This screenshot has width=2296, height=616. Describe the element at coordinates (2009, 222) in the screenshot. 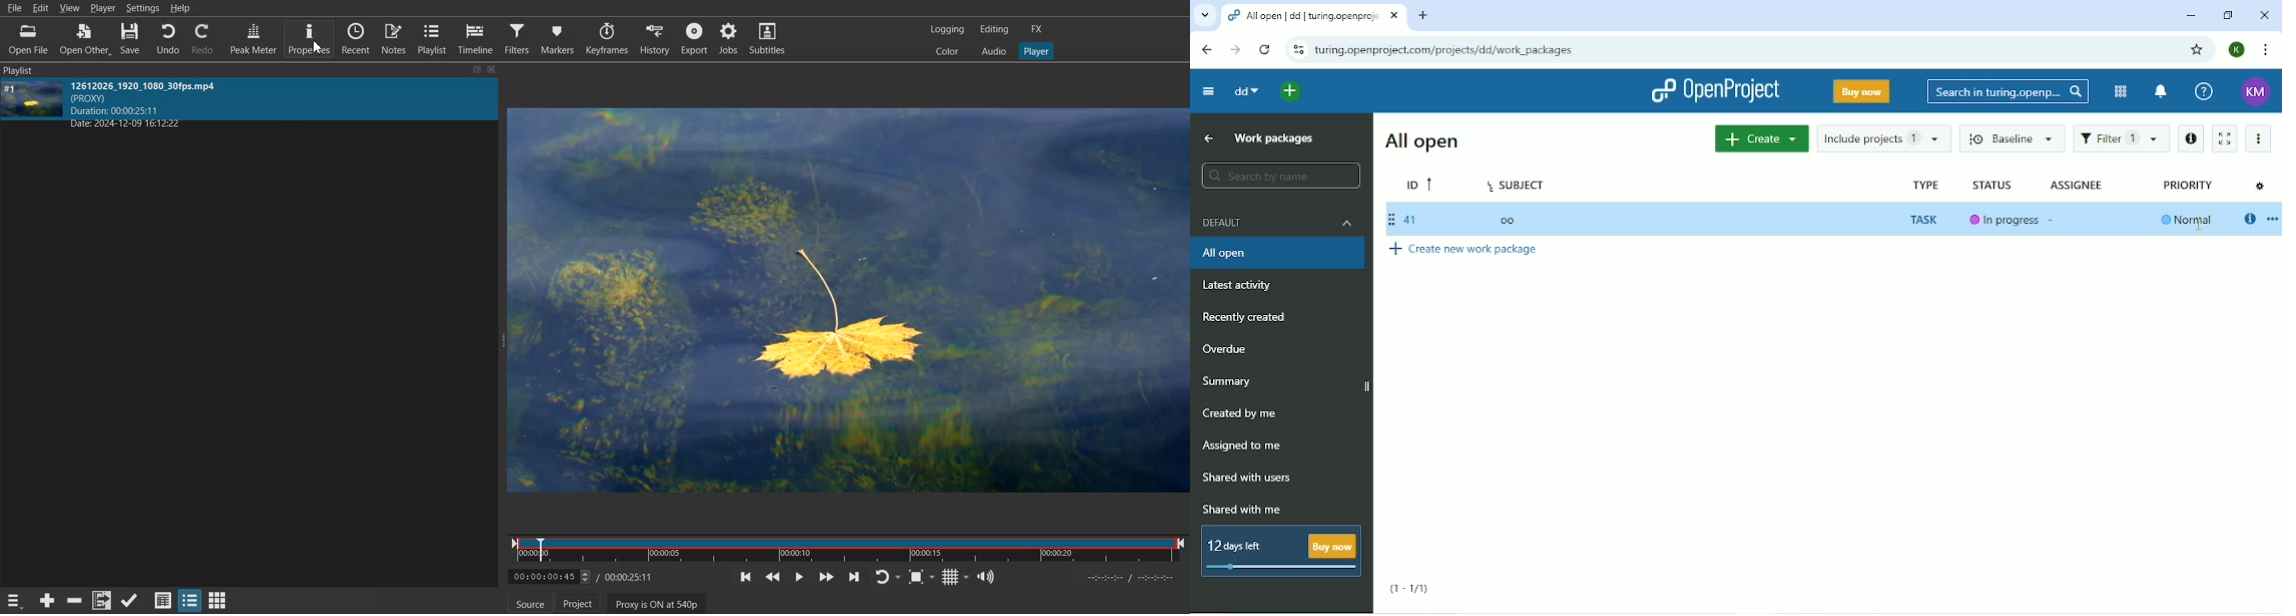

I see `In progress` at that location.